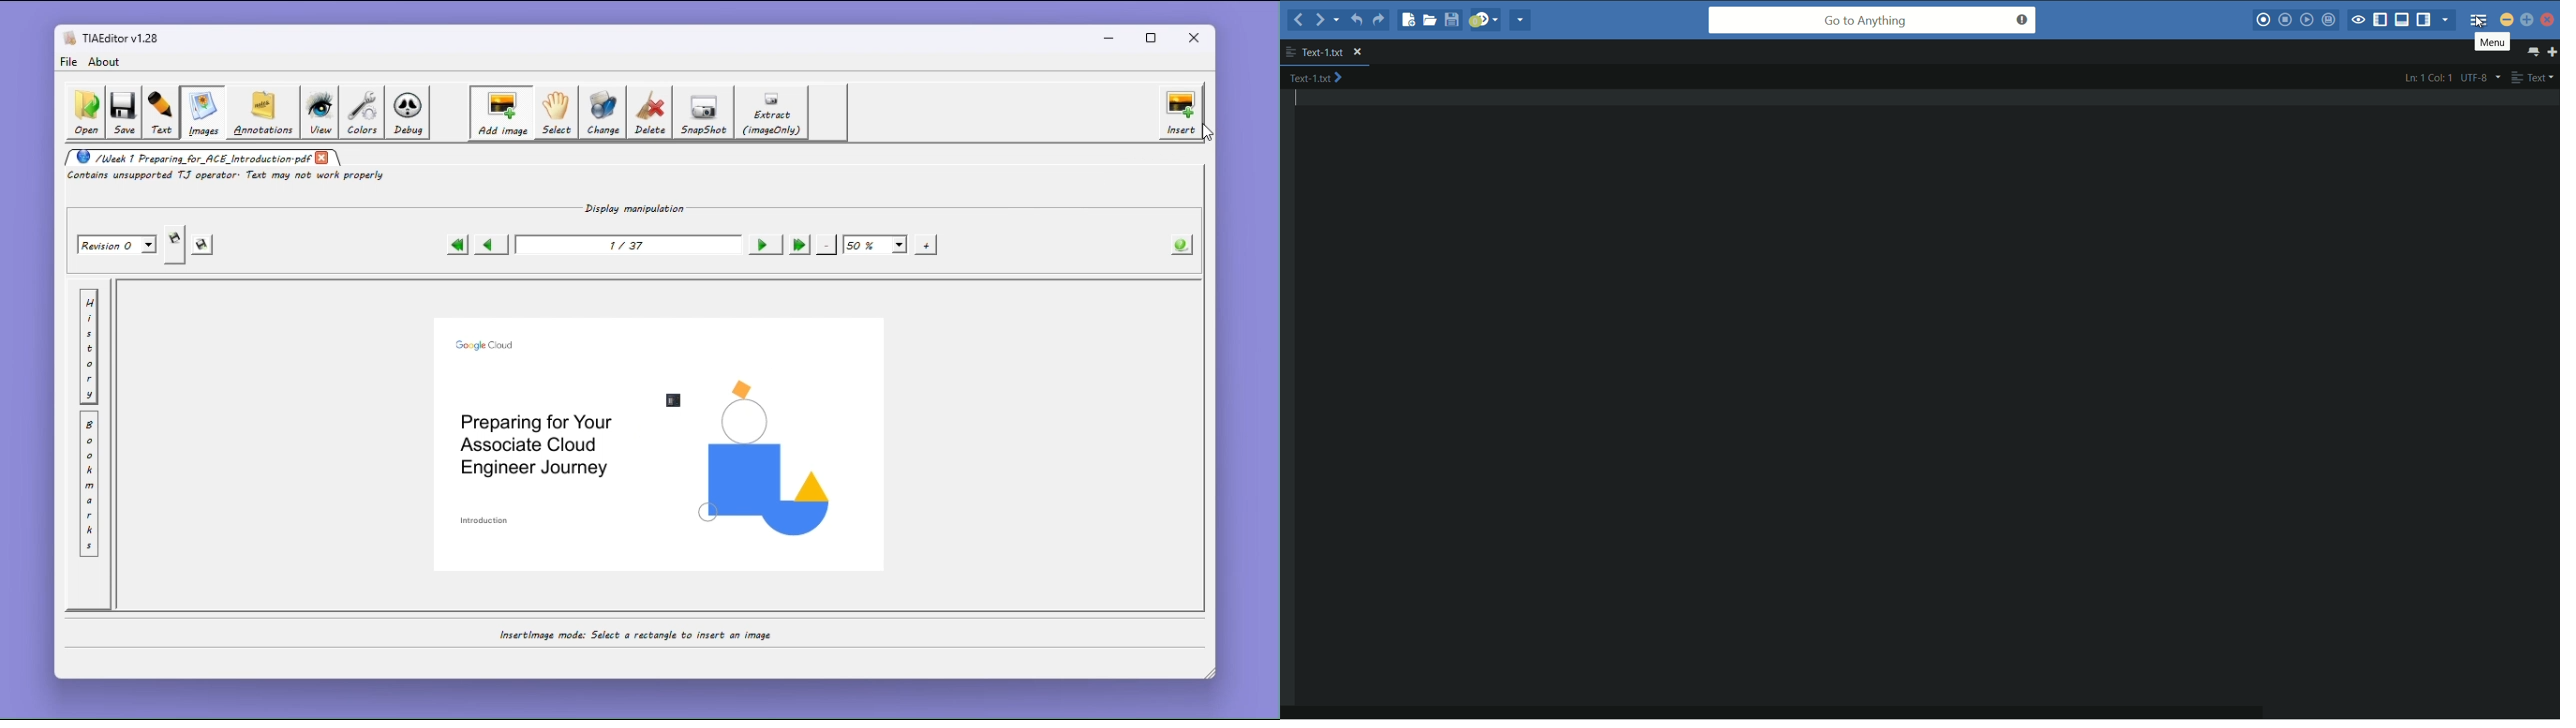 This screenshot has height=728, width=2576. What do you see at coordinates (2333, 19) in the screenshot?
I see `save macro to toolbox` at bounding box center [2333, 19].